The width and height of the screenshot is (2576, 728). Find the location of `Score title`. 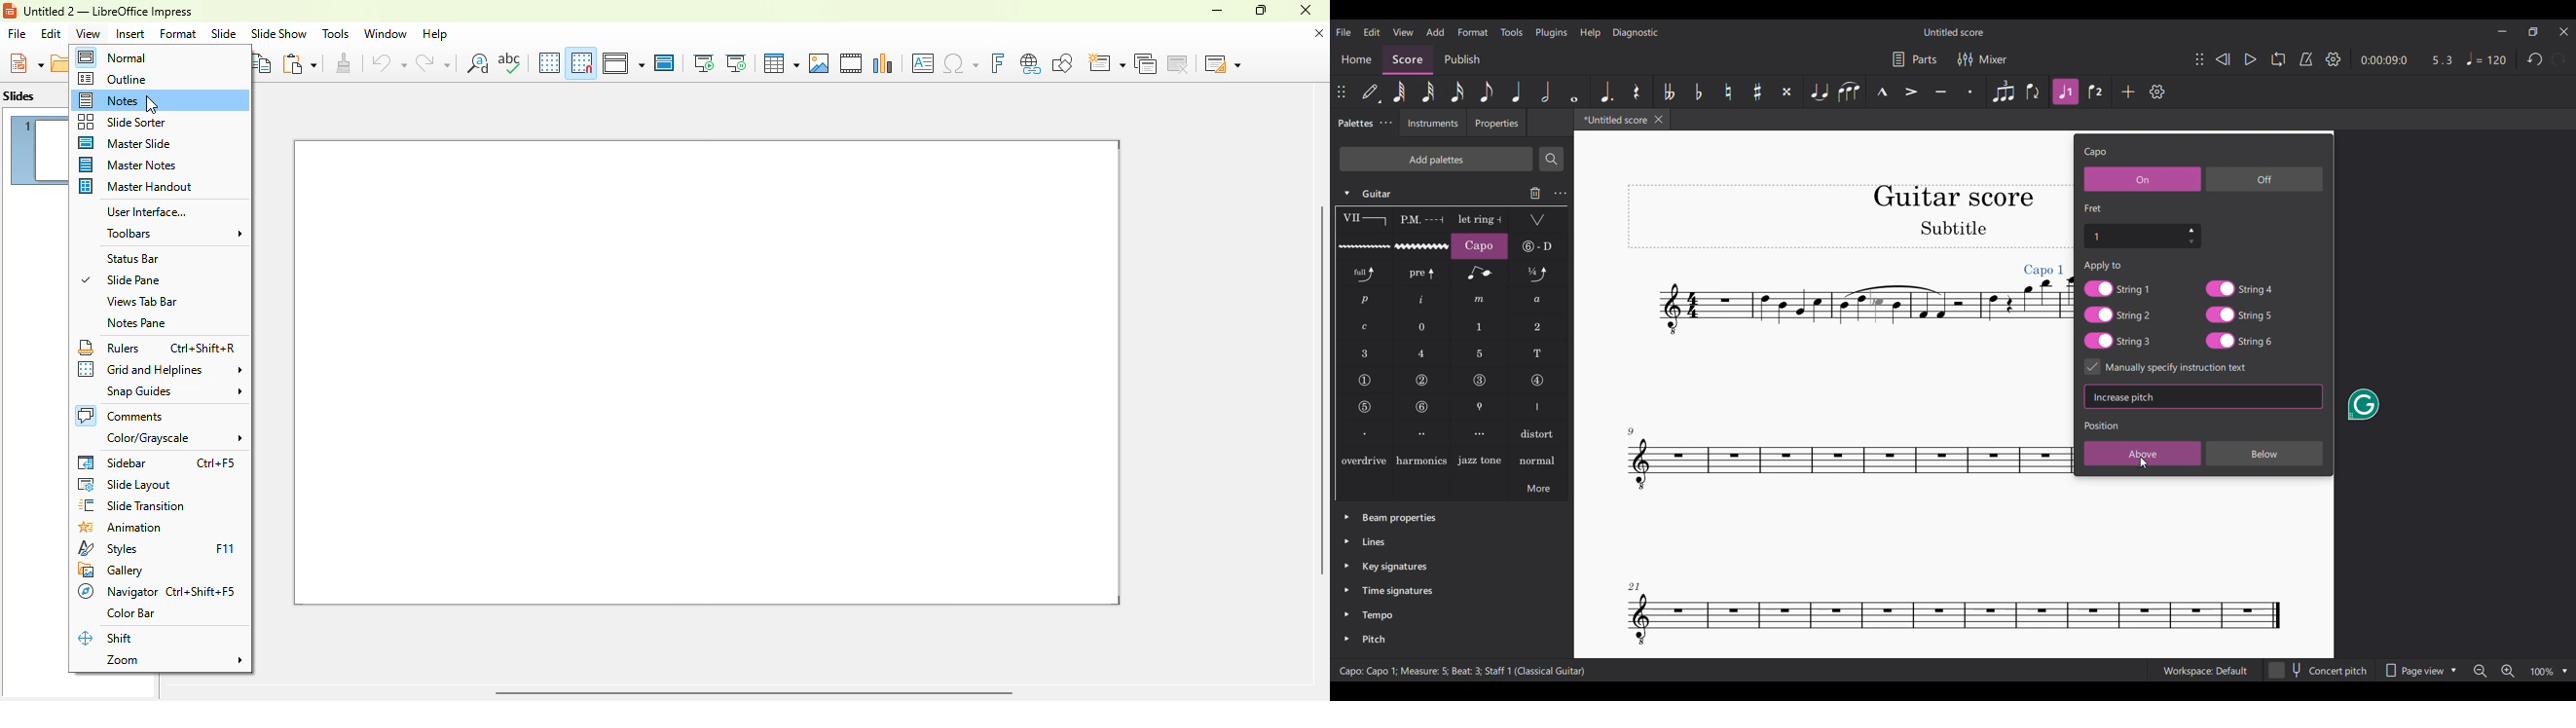

Score title is located at coordinates (1953, 32).